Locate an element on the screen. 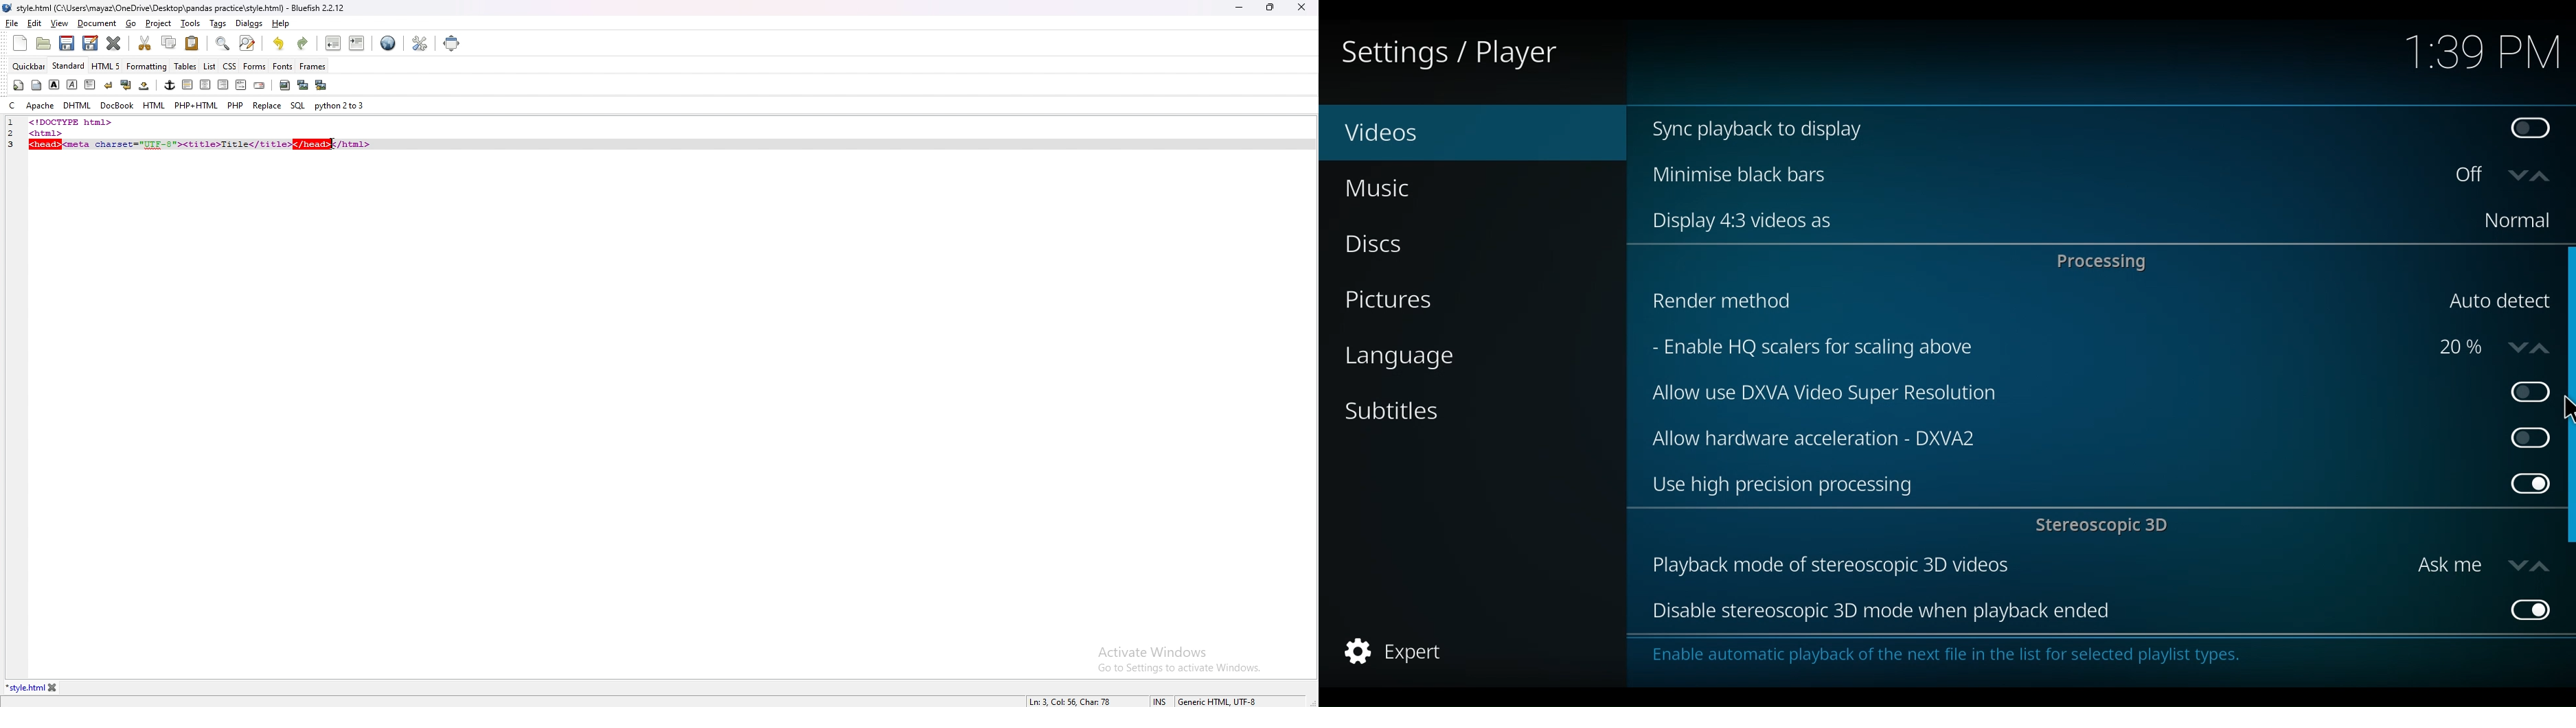 The height and width of the screenshot is (728, 2576). close current tab is located at coordinates (115, 43).